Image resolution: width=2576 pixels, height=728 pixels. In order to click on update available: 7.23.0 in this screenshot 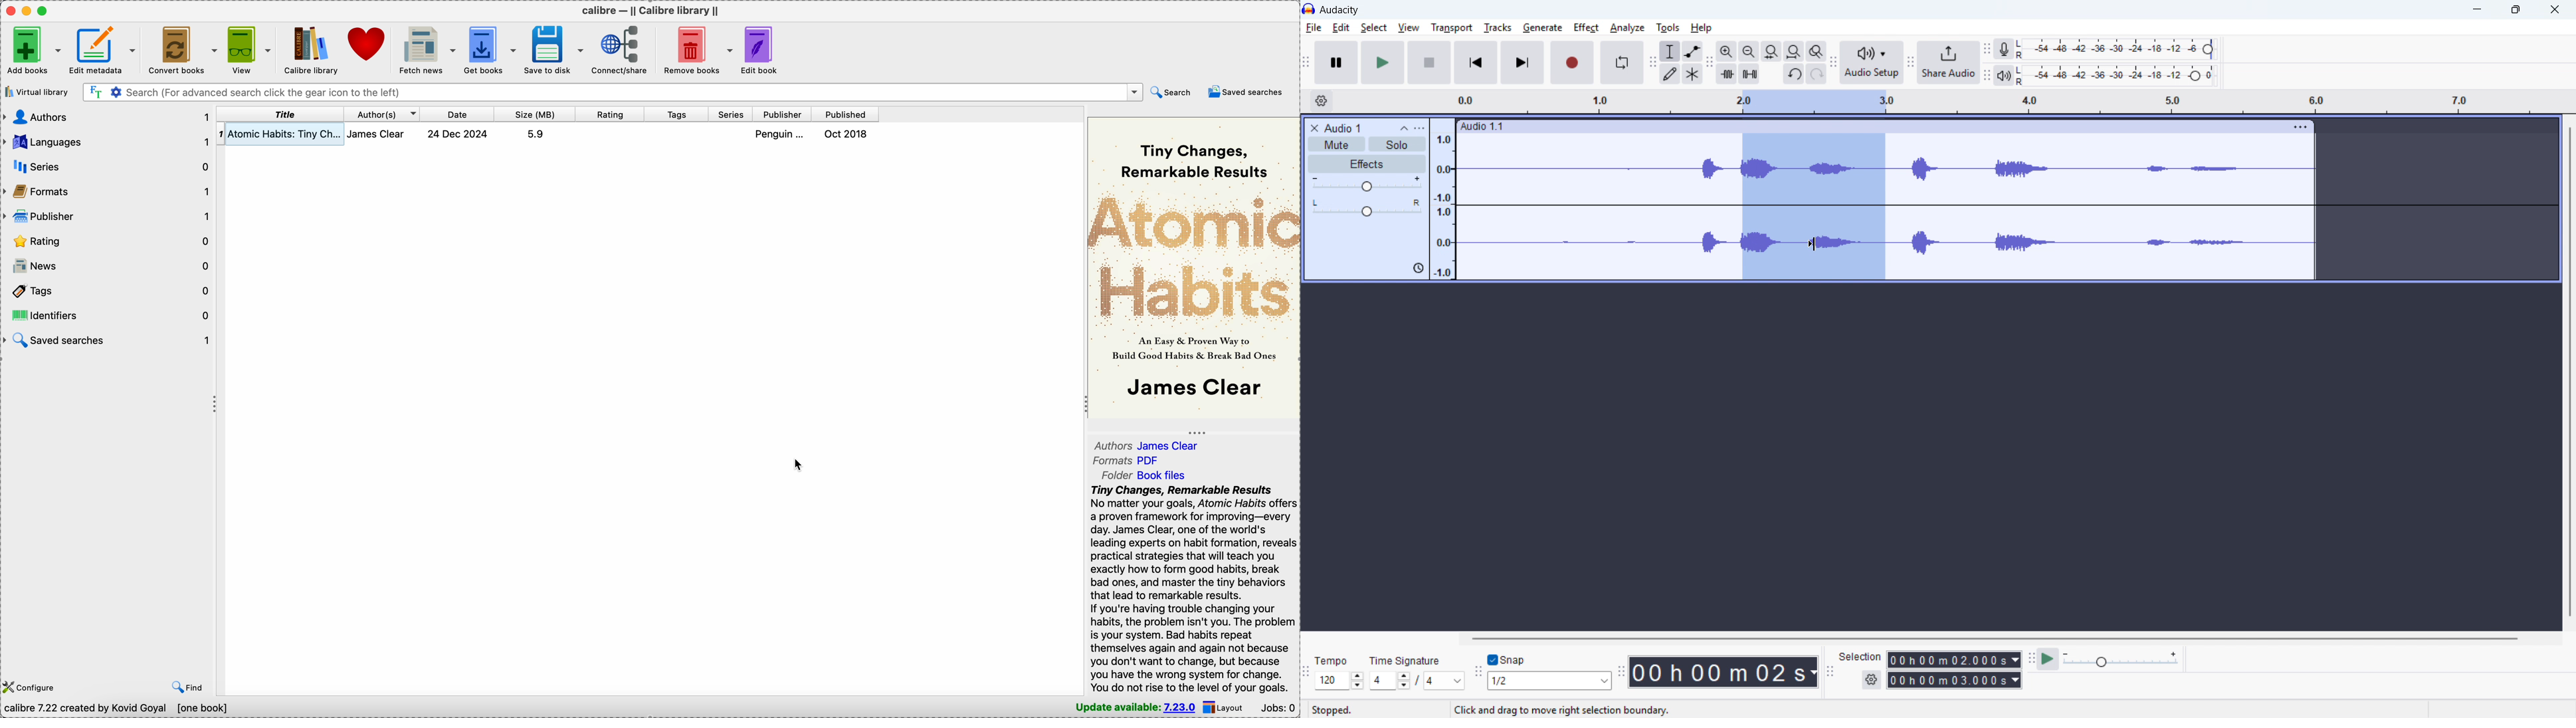, I will do `click(1131, 707)`.